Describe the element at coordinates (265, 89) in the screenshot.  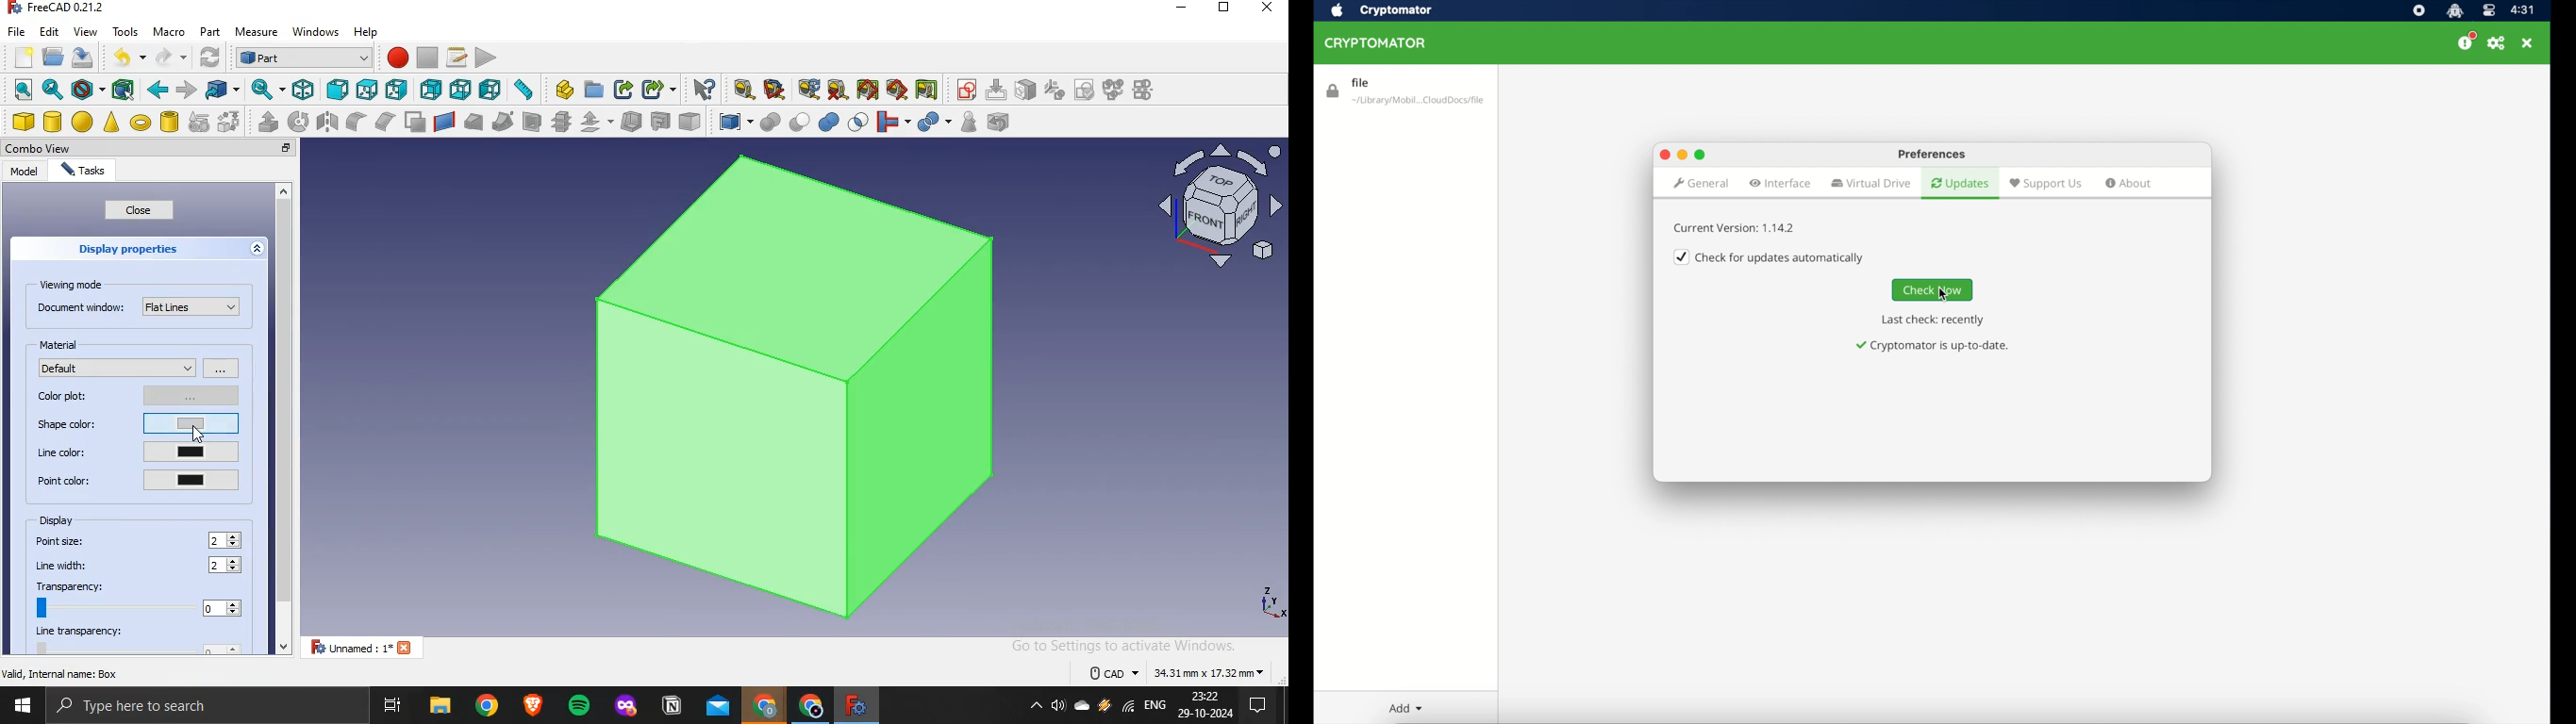
I see `sync view` at that location.